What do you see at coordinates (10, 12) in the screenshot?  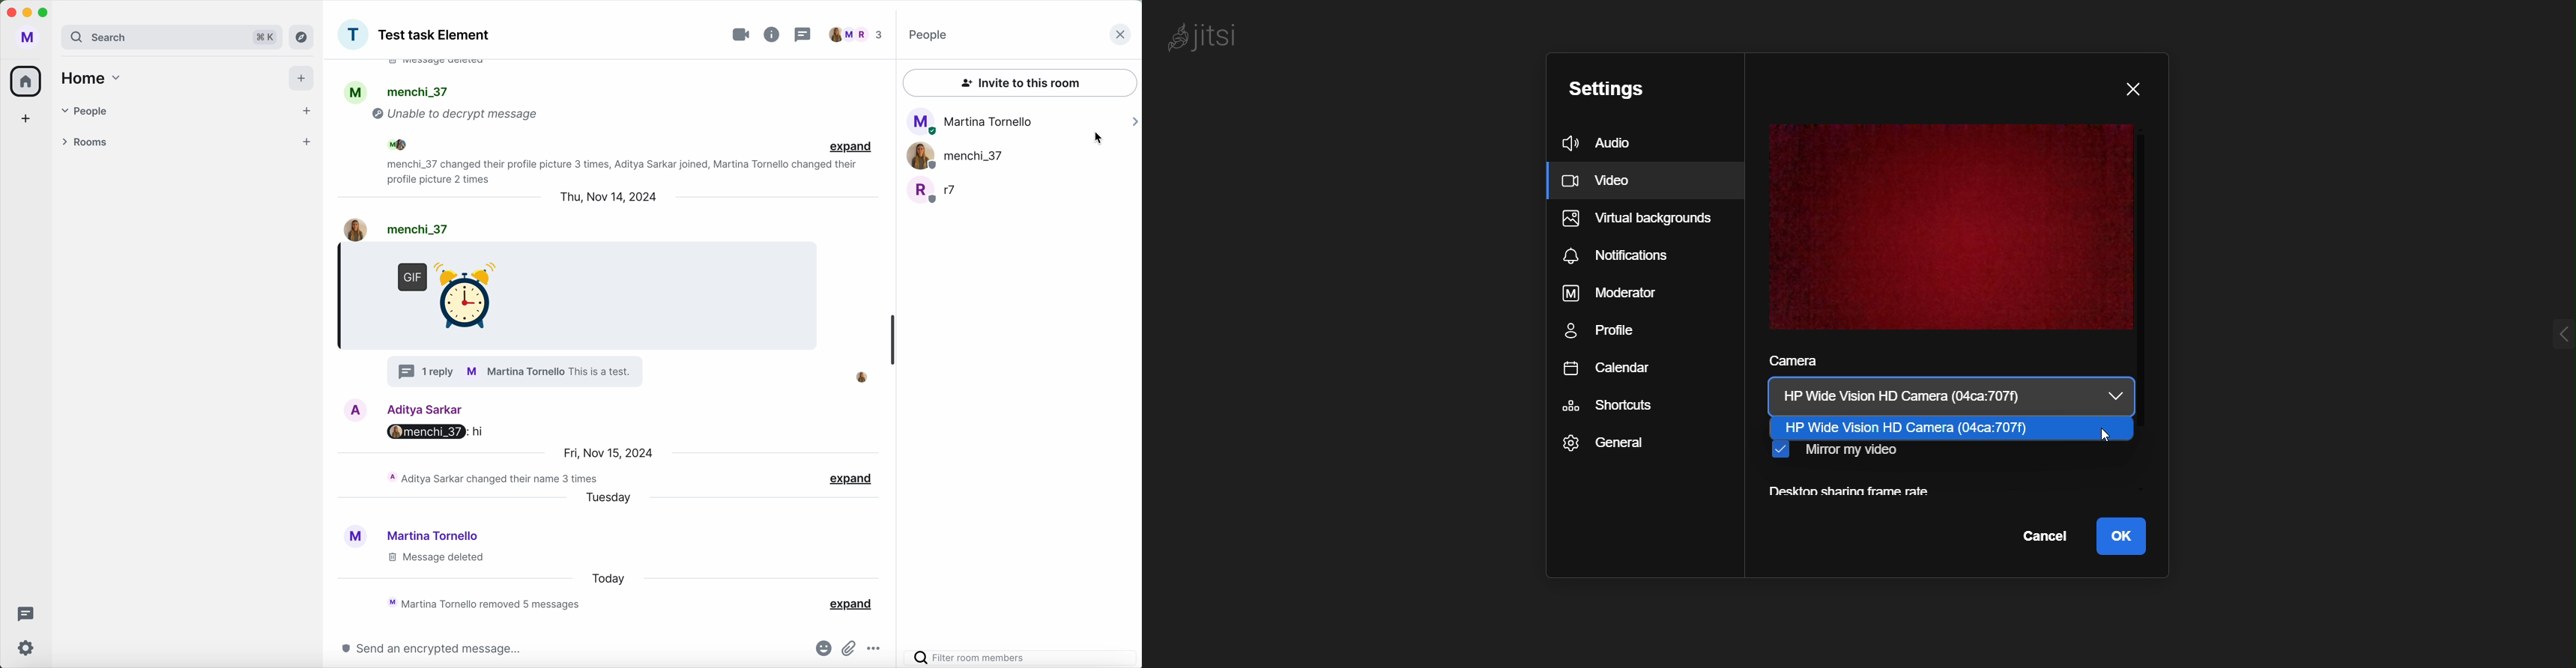 I see `close program` at bounding box center [10, 12].